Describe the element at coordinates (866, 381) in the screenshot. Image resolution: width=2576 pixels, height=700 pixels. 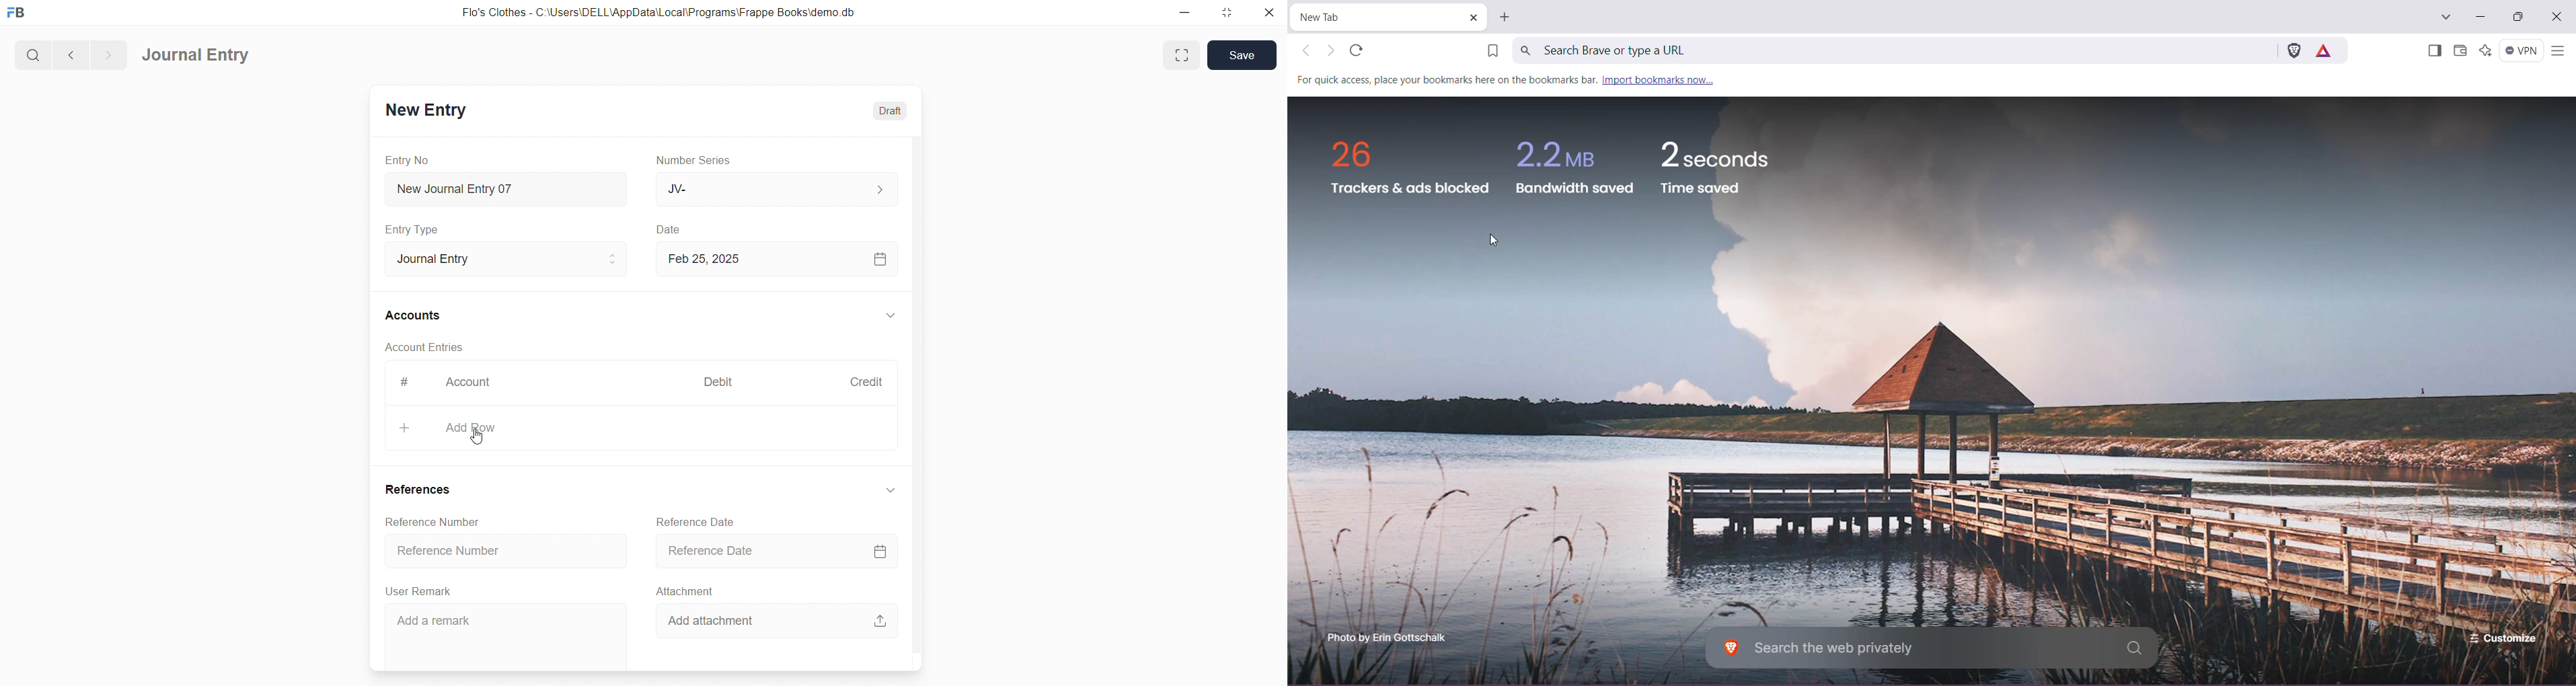
I see `Credit` at that location.